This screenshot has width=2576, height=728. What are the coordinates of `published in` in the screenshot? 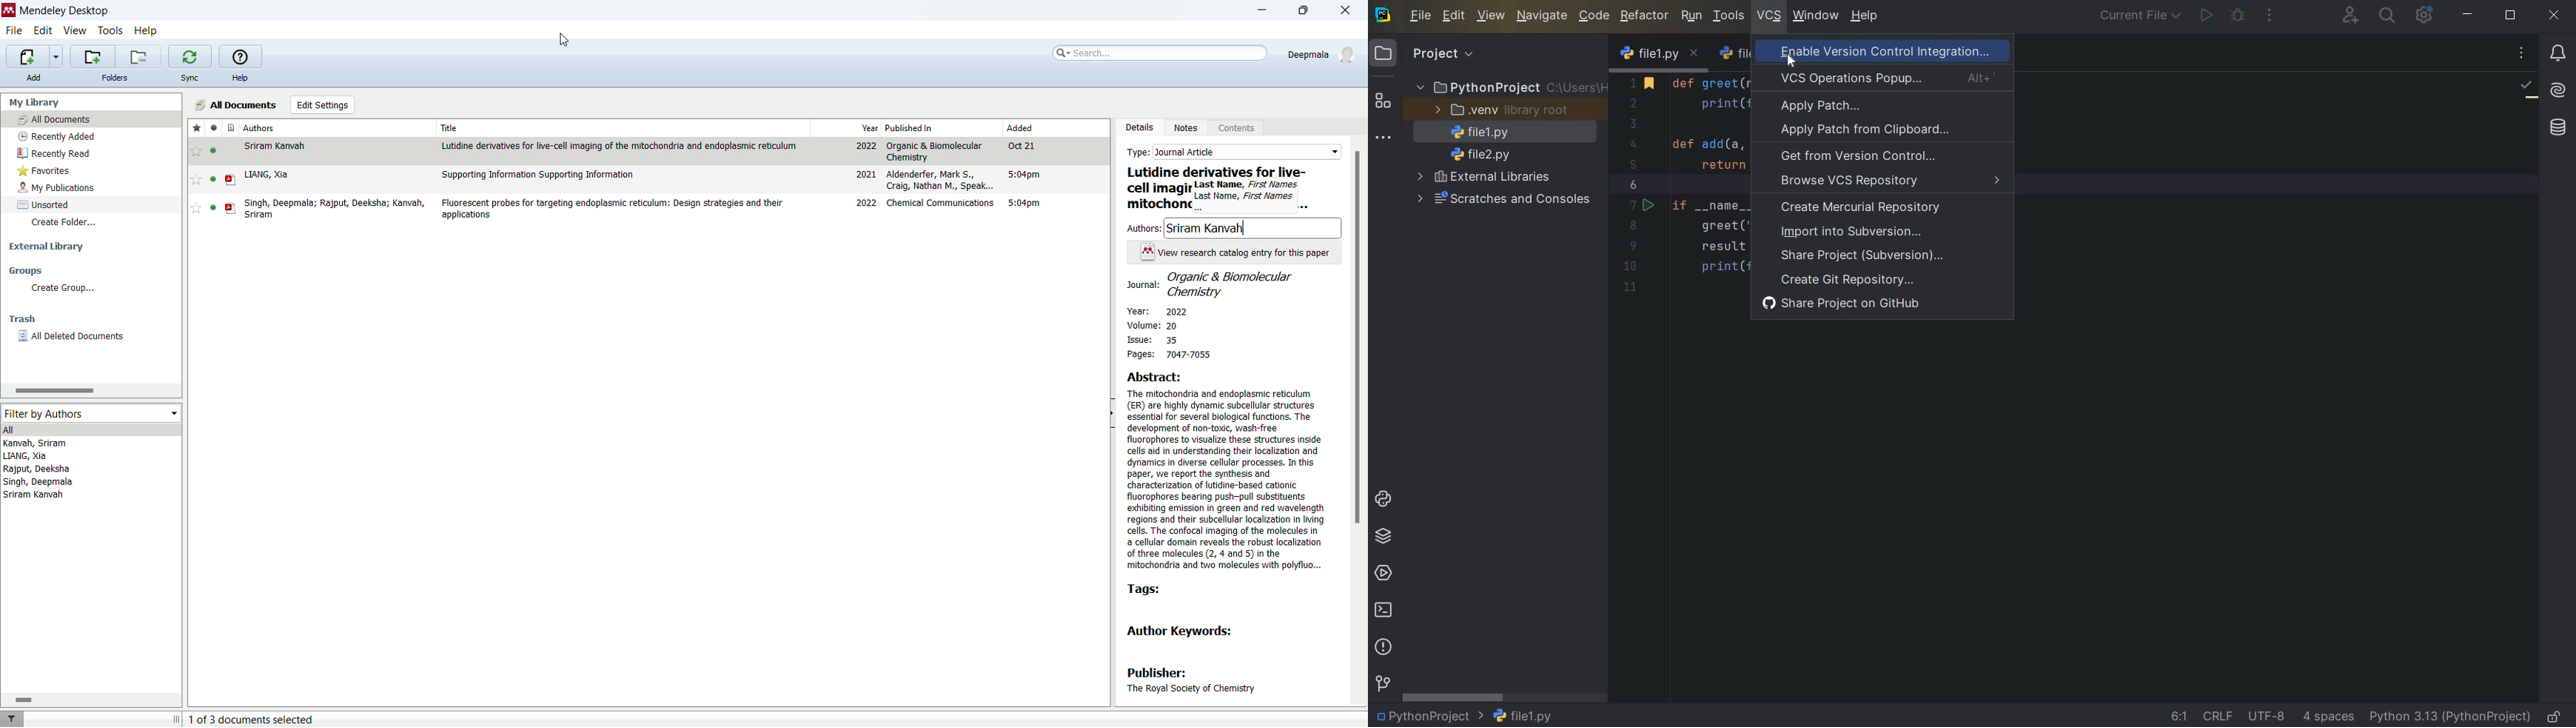 It's located at (924, 128).